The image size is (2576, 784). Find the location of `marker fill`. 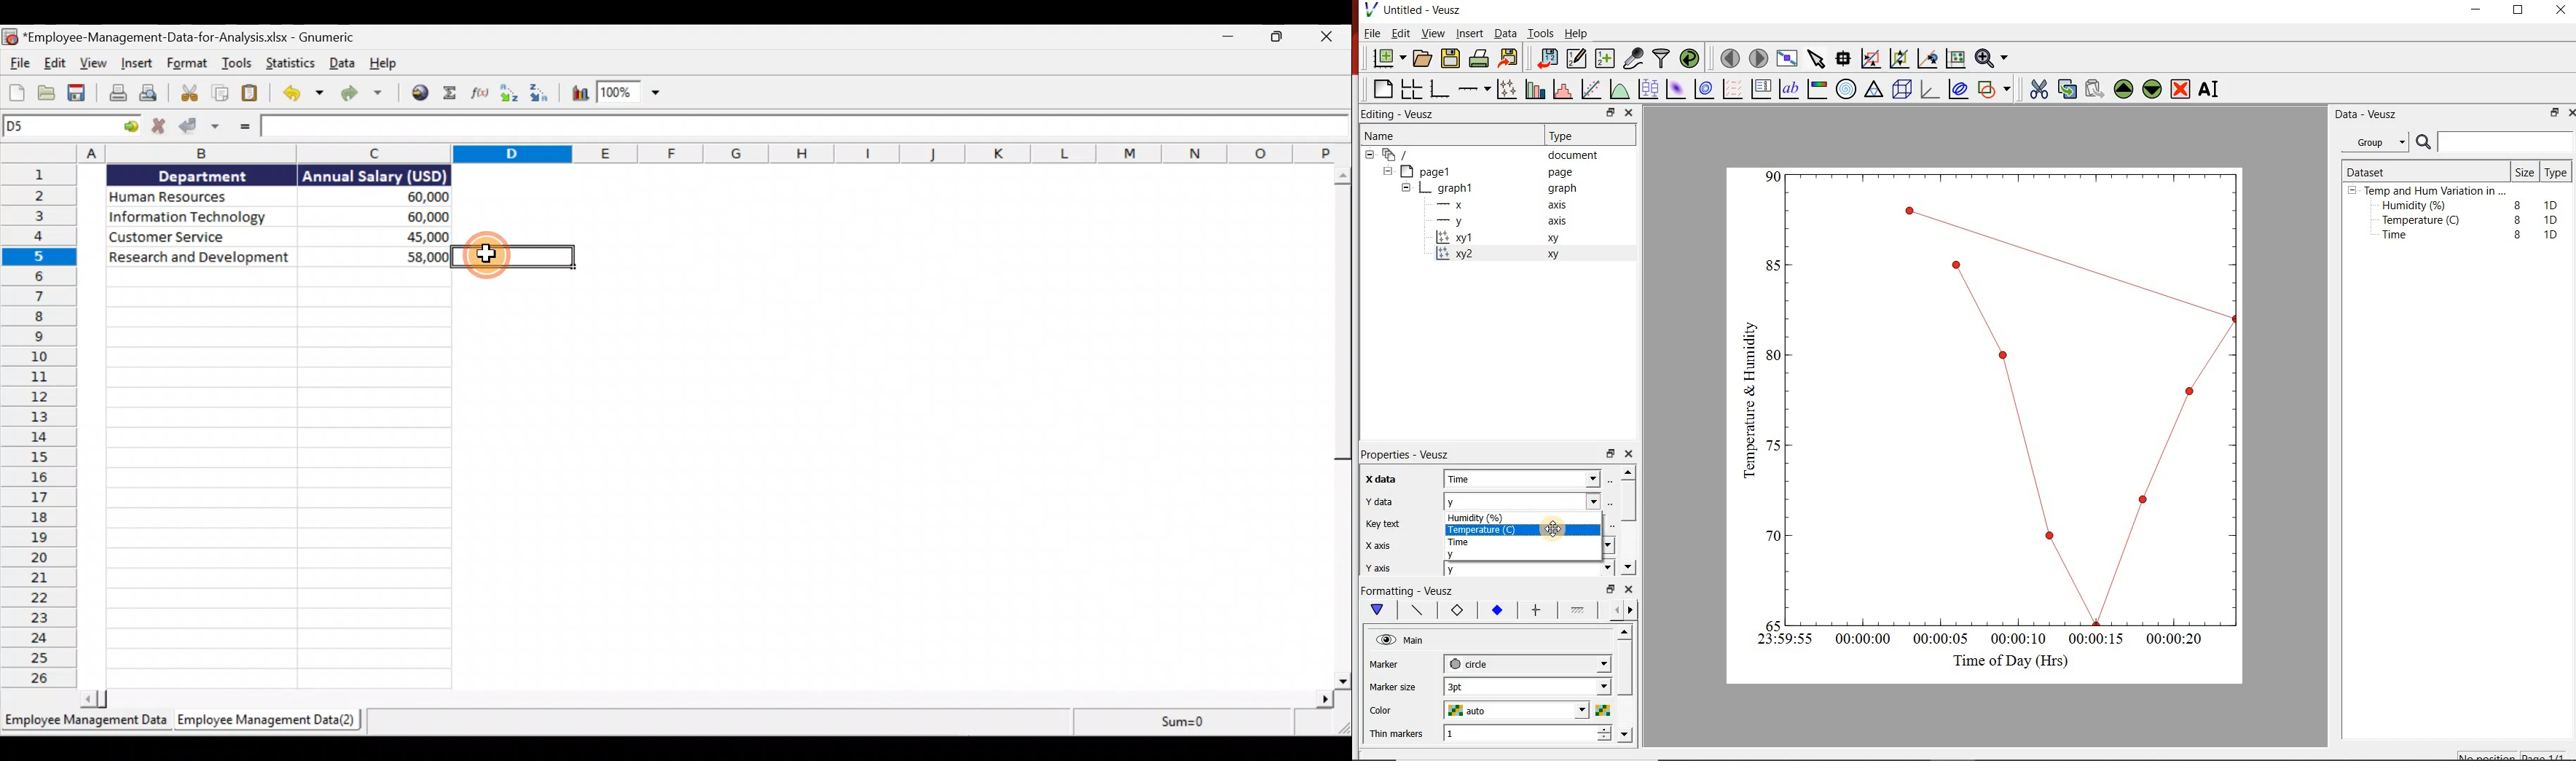

marker fill is located at coordinates (1496, 610).